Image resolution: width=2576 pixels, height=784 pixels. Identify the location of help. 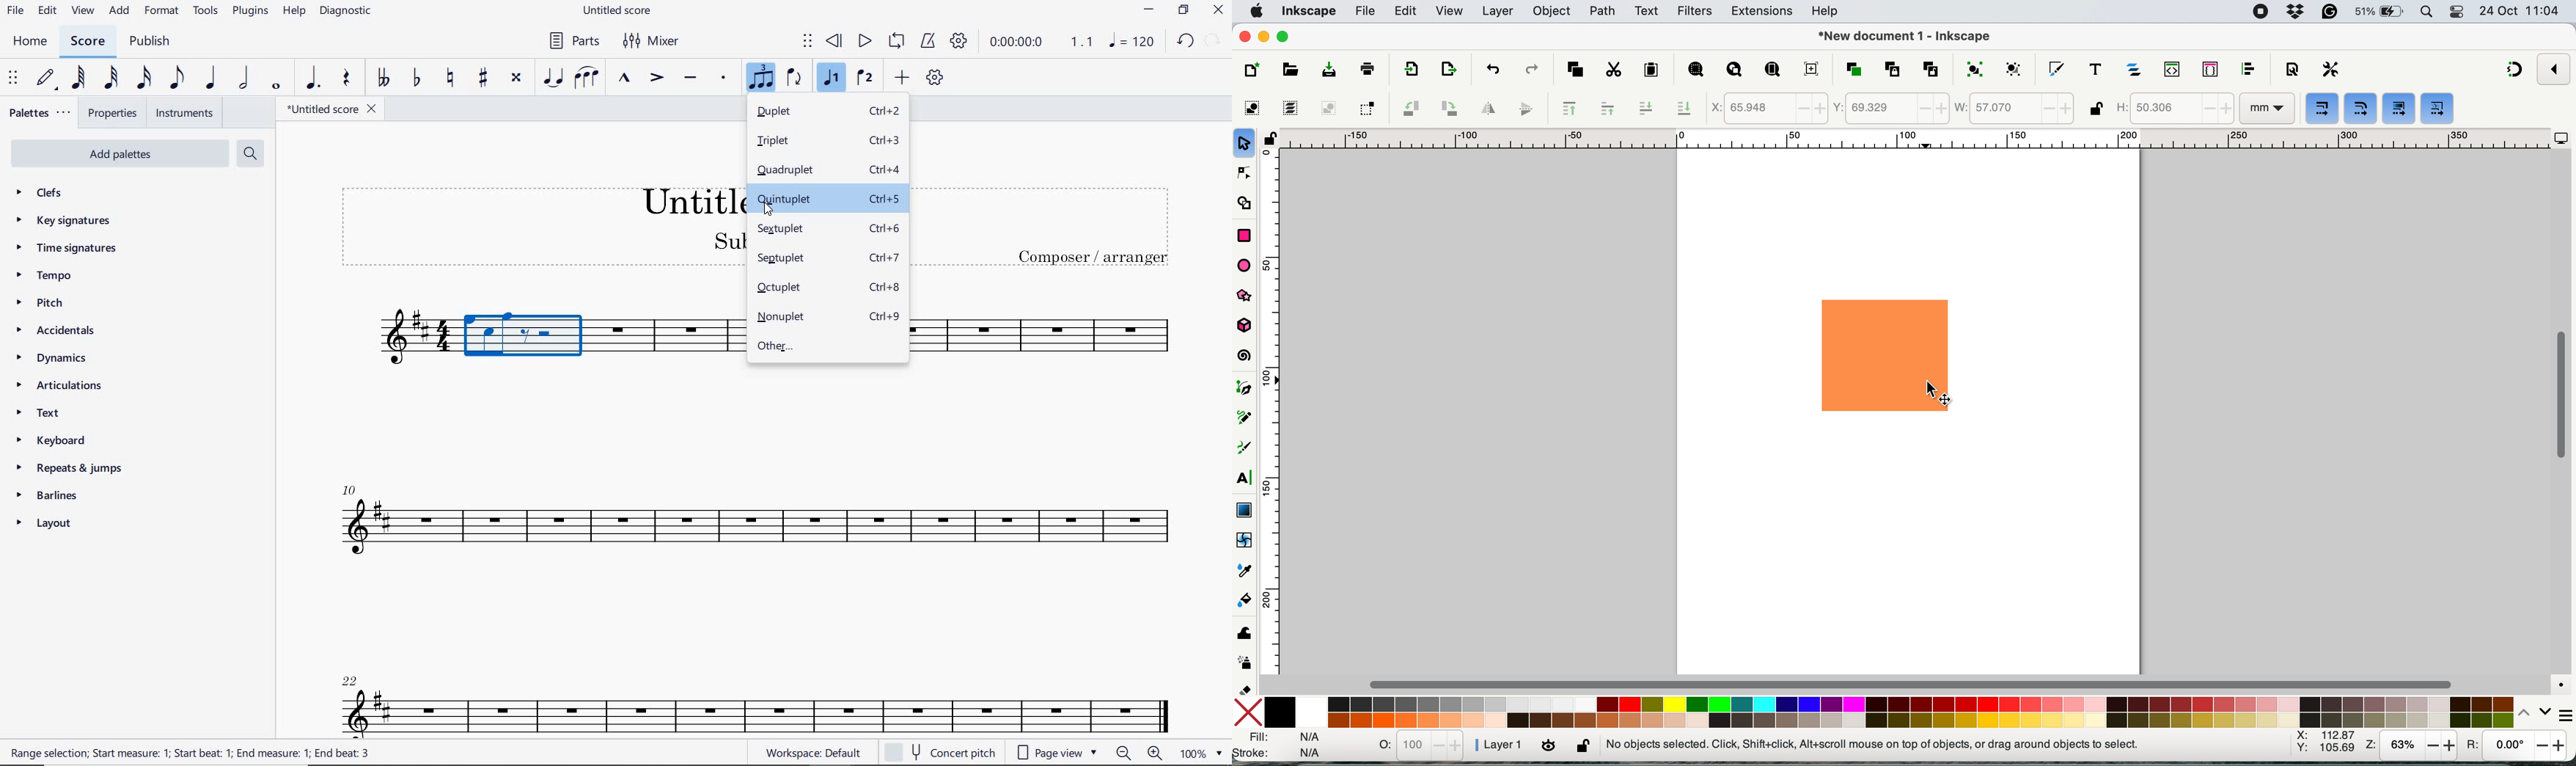
(1828, 12).